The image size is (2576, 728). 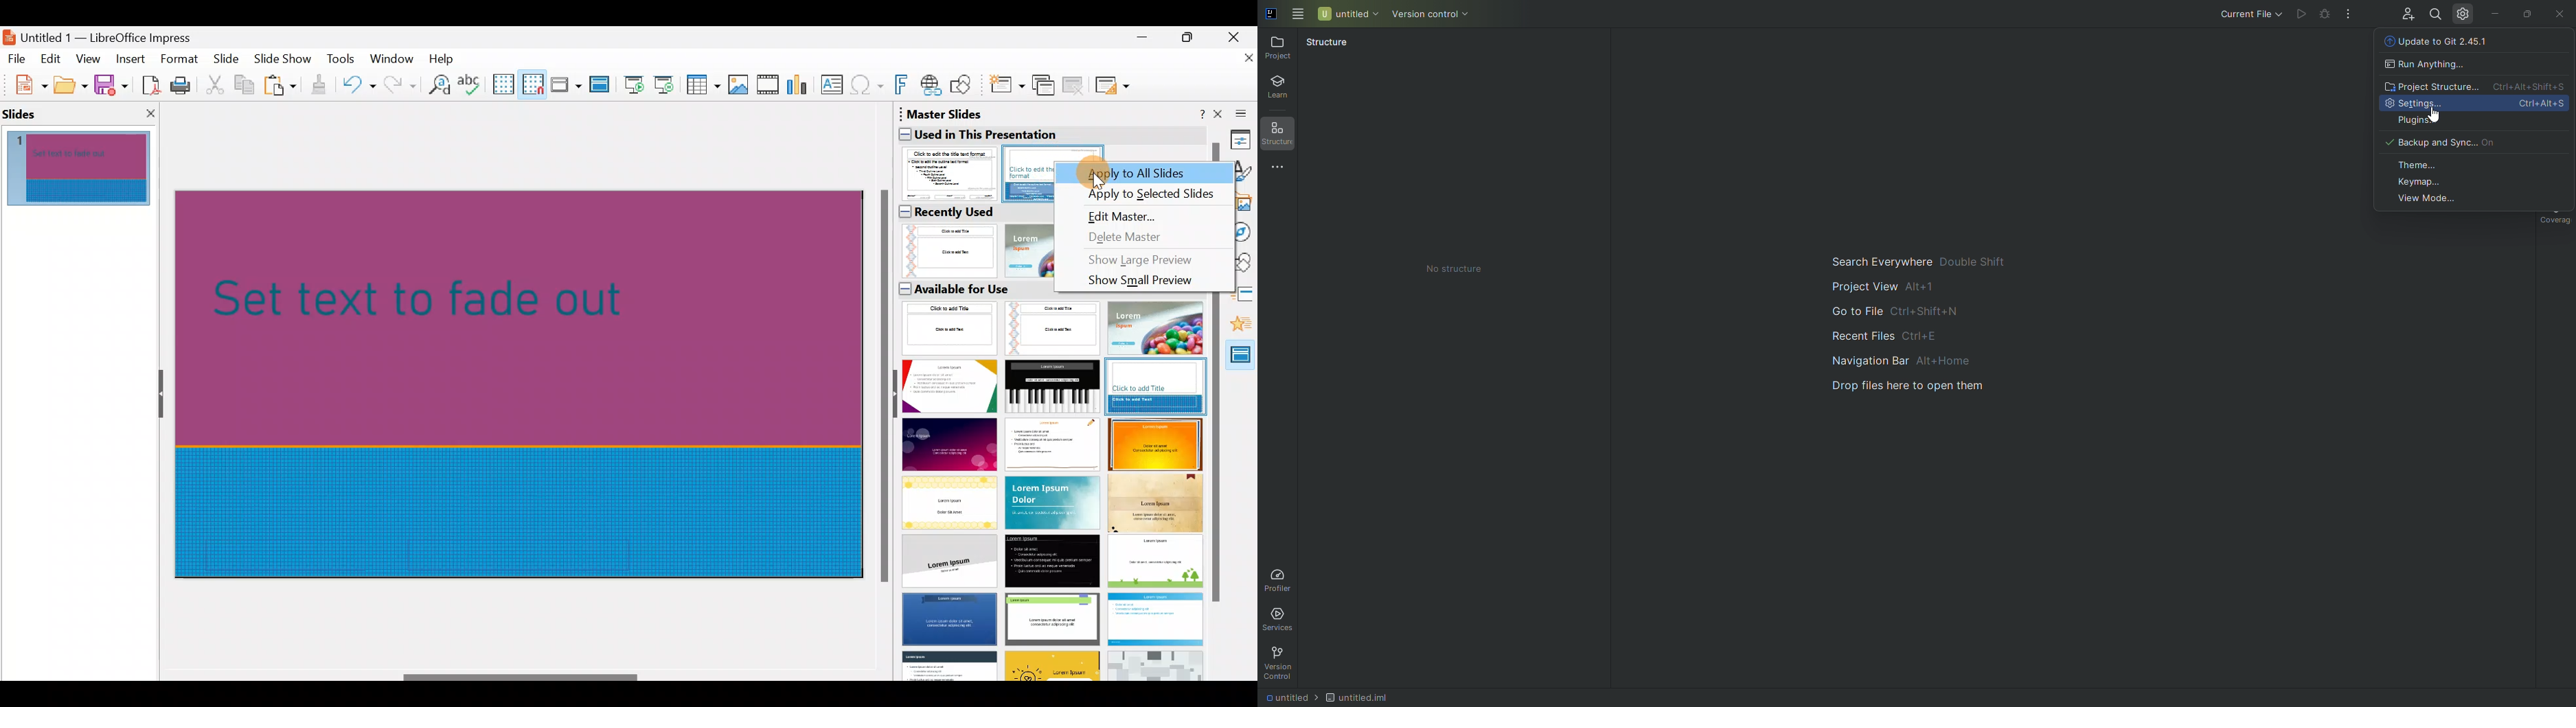 I want to click on Show large preview, so click(x=1142, y=260).